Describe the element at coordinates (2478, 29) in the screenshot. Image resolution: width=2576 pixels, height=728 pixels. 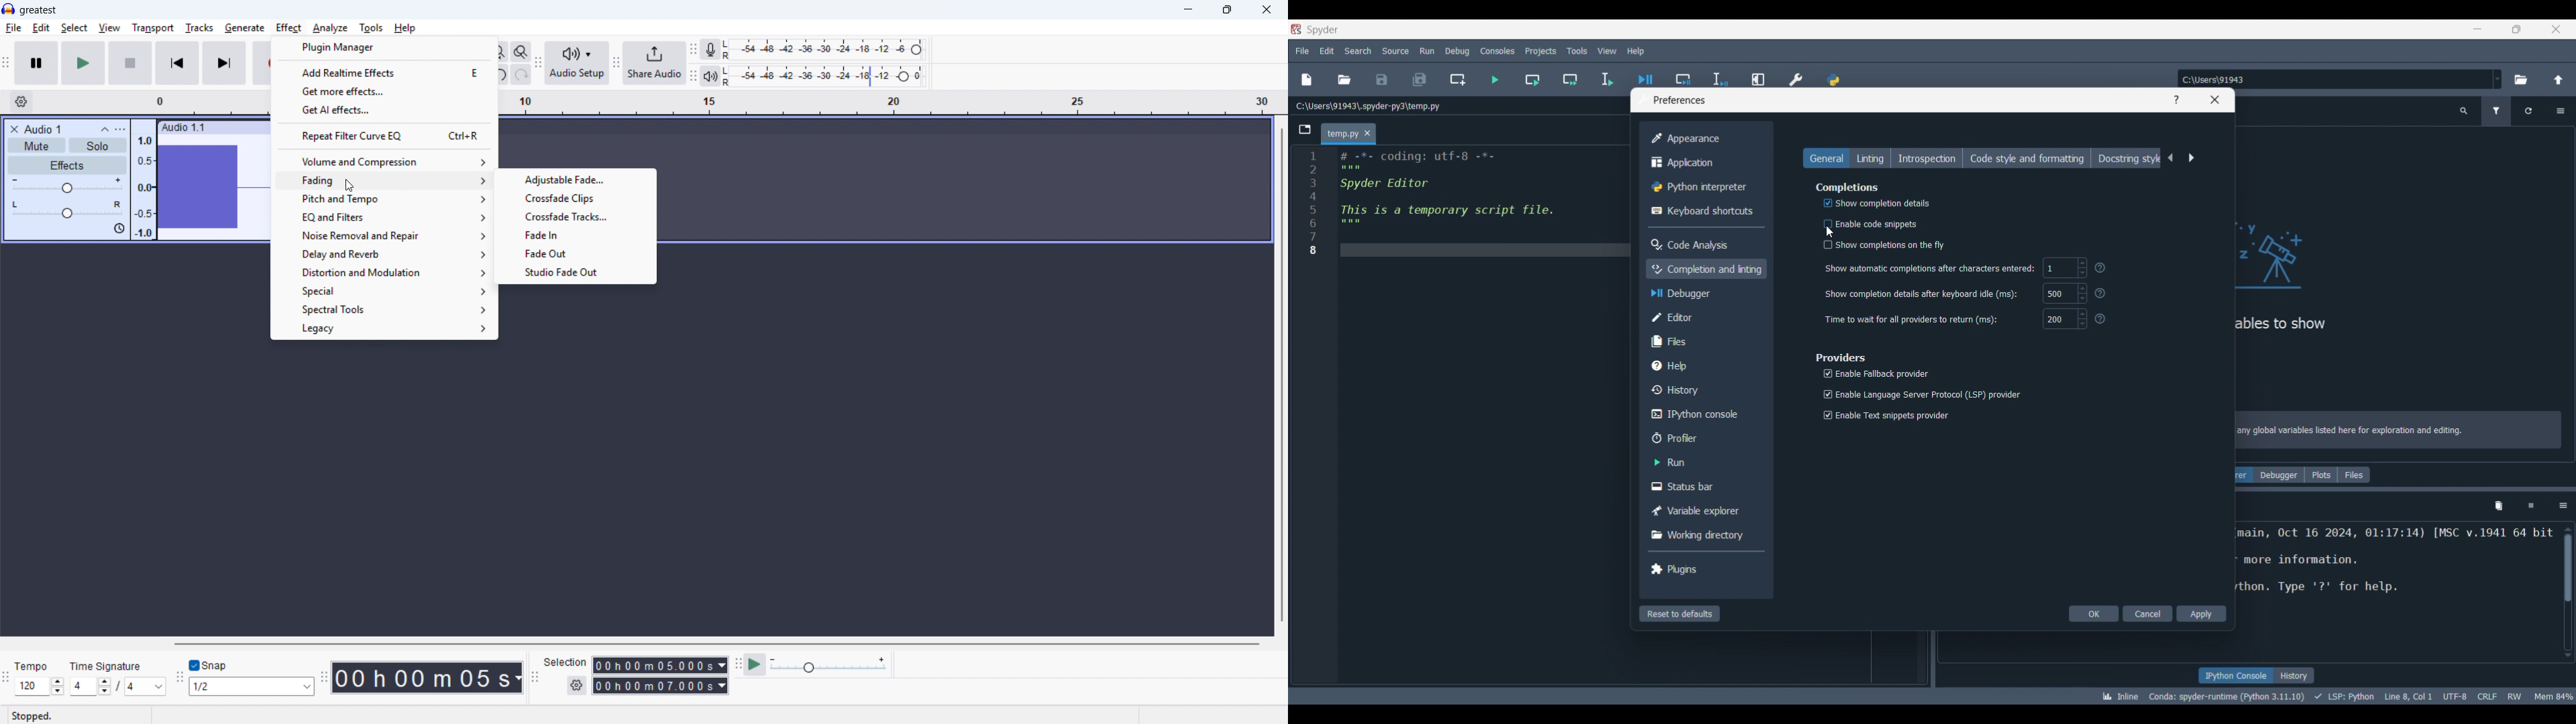
I see `Minimize` at that location.